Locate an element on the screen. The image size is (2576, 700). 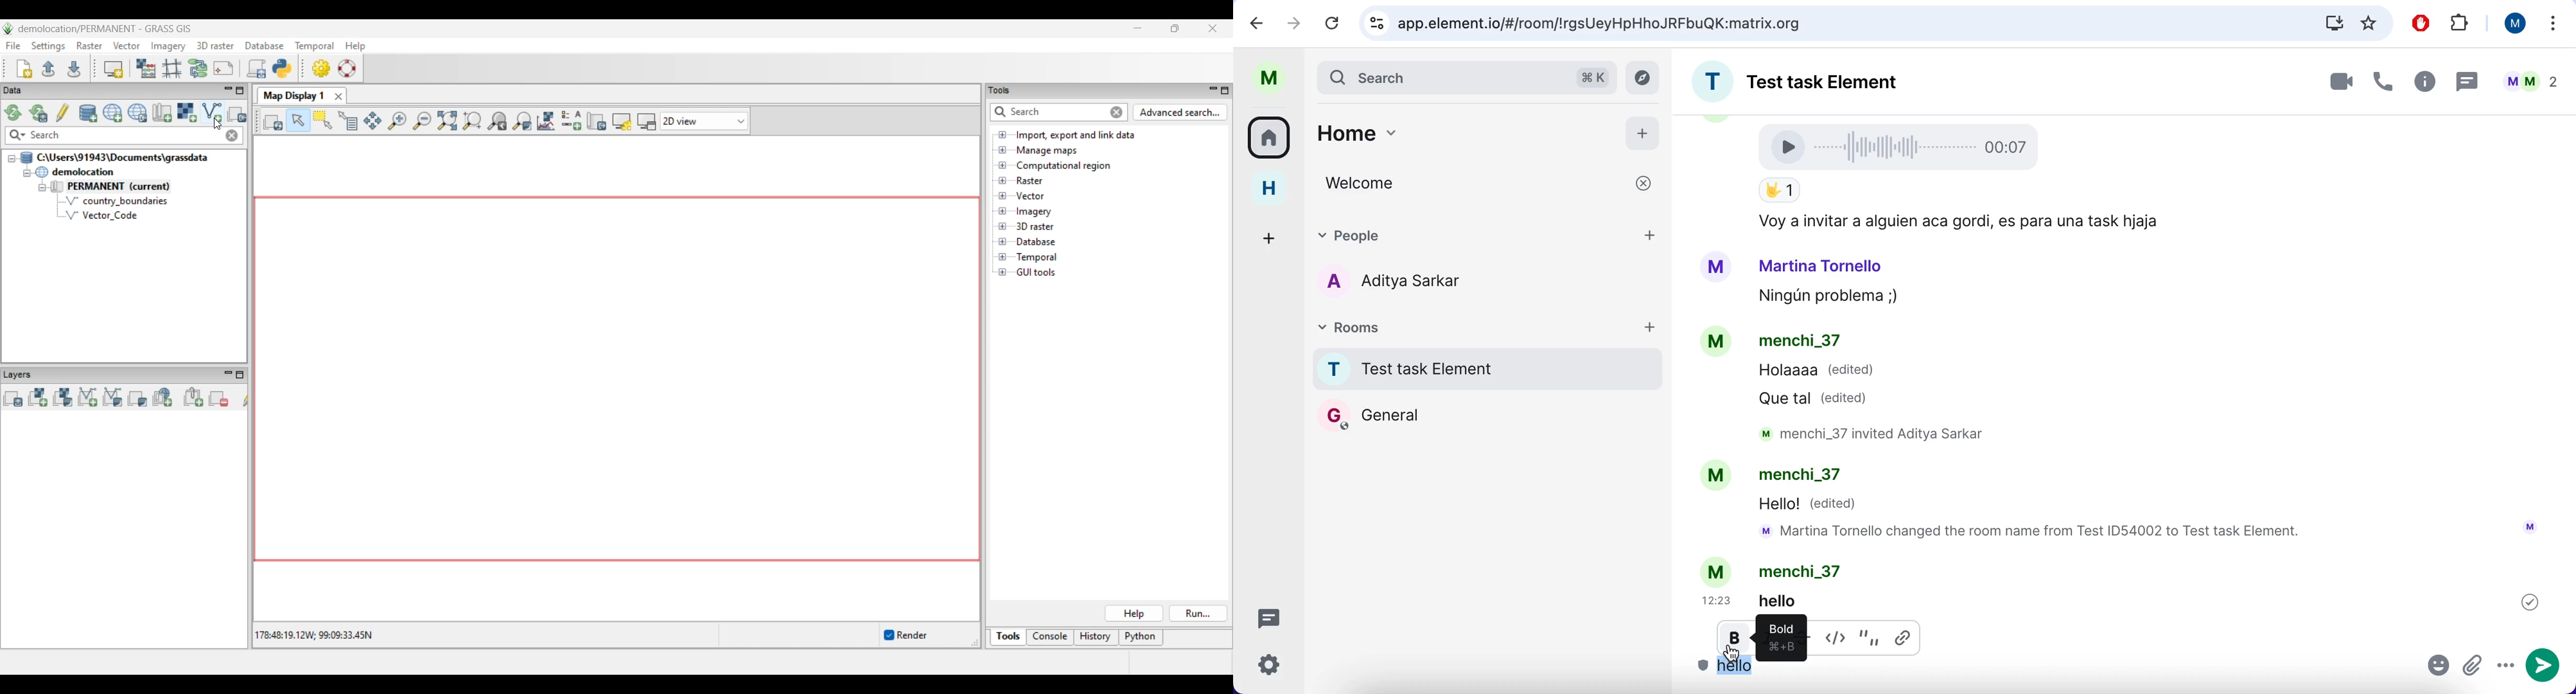
create a space is located at coordinates (1272, 236).